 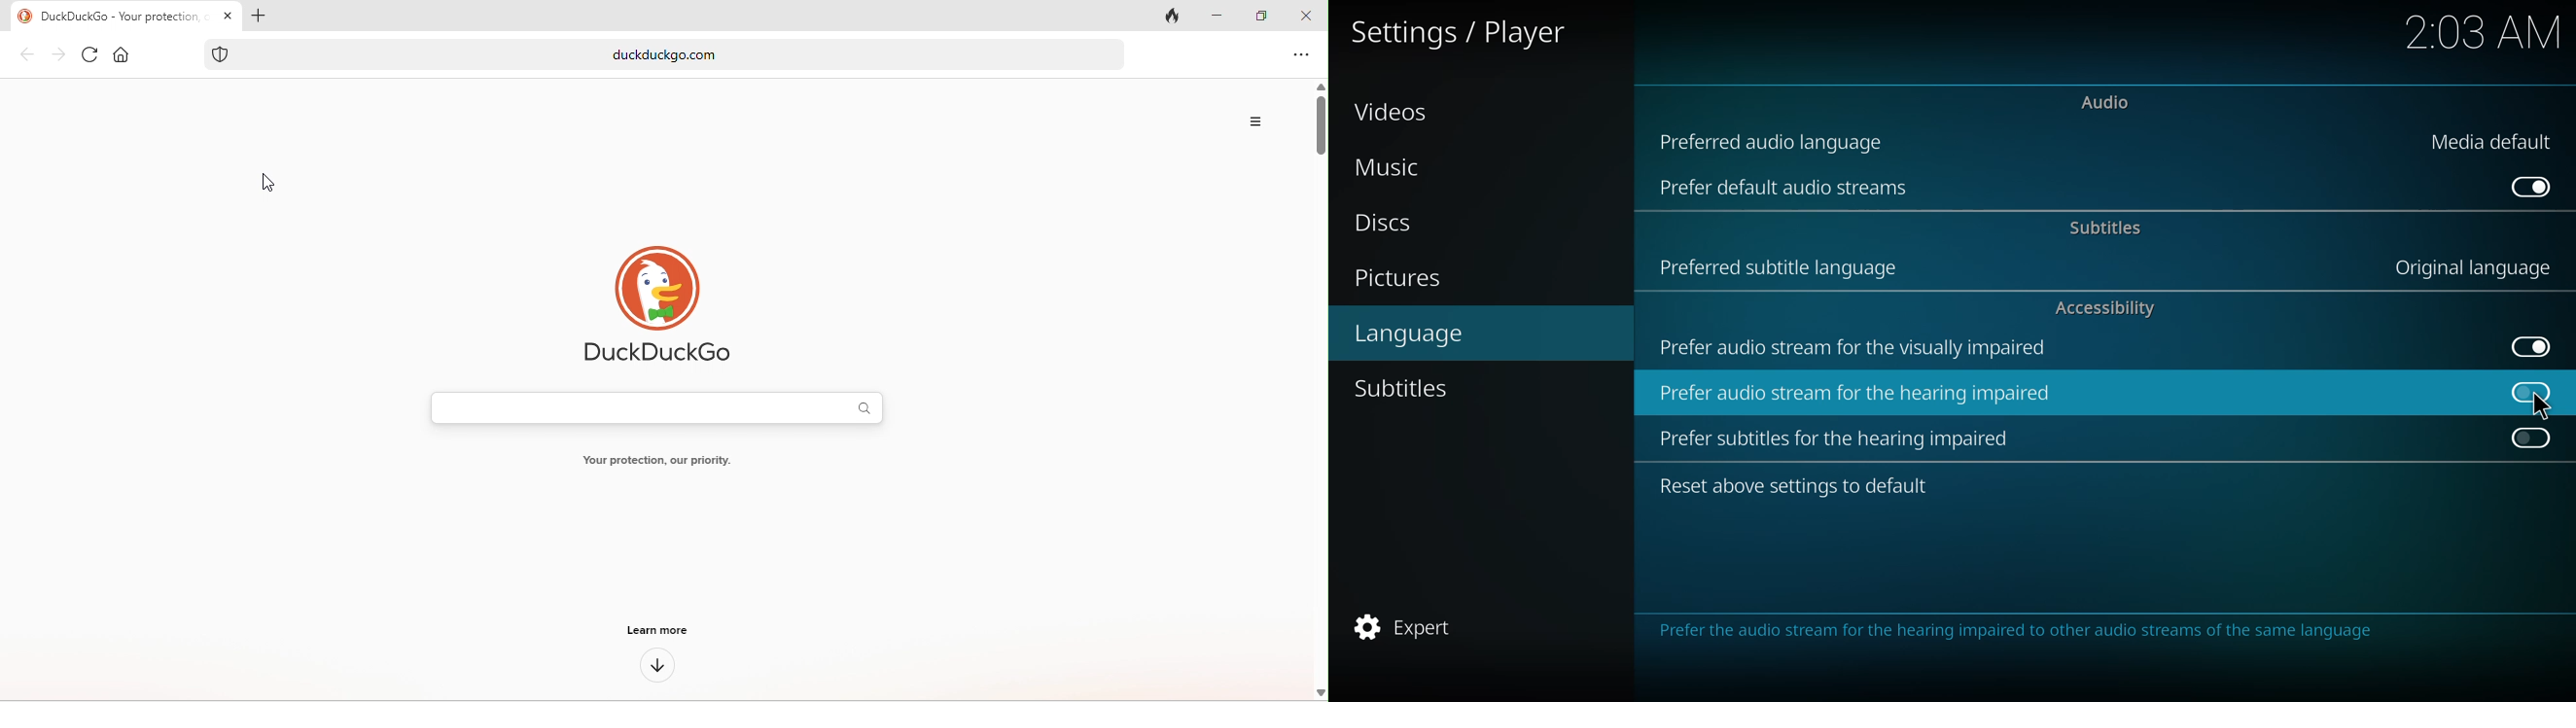 What do you see at coordinates (1840, 437) in the screenshot?
I see `prefer subtitles for hearing impaired` at bounding box center [1840, 437].